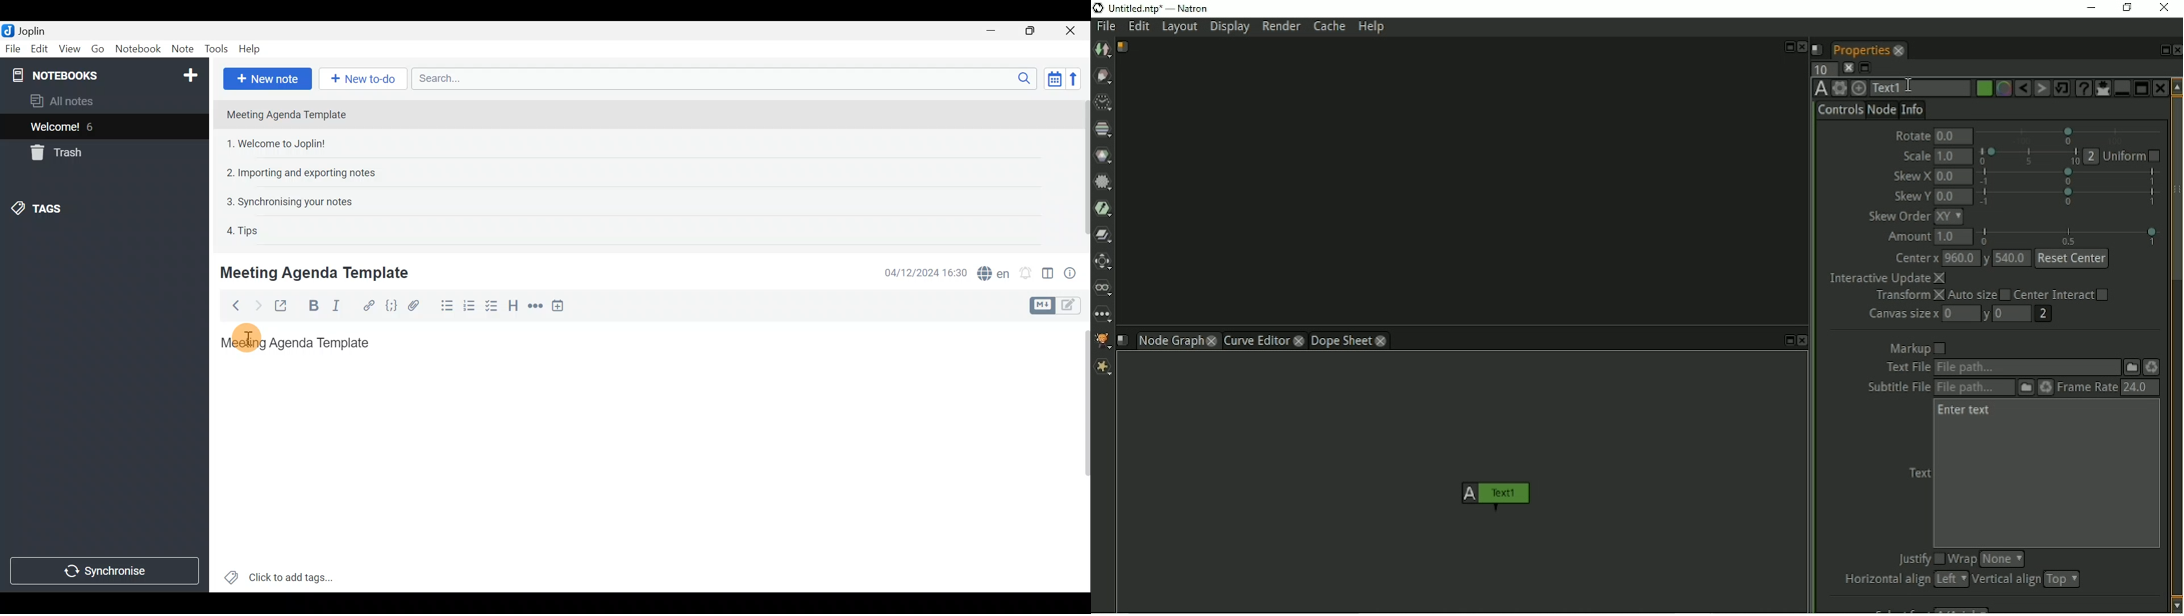  I want to click on Set alarm, so click(1027, 273).